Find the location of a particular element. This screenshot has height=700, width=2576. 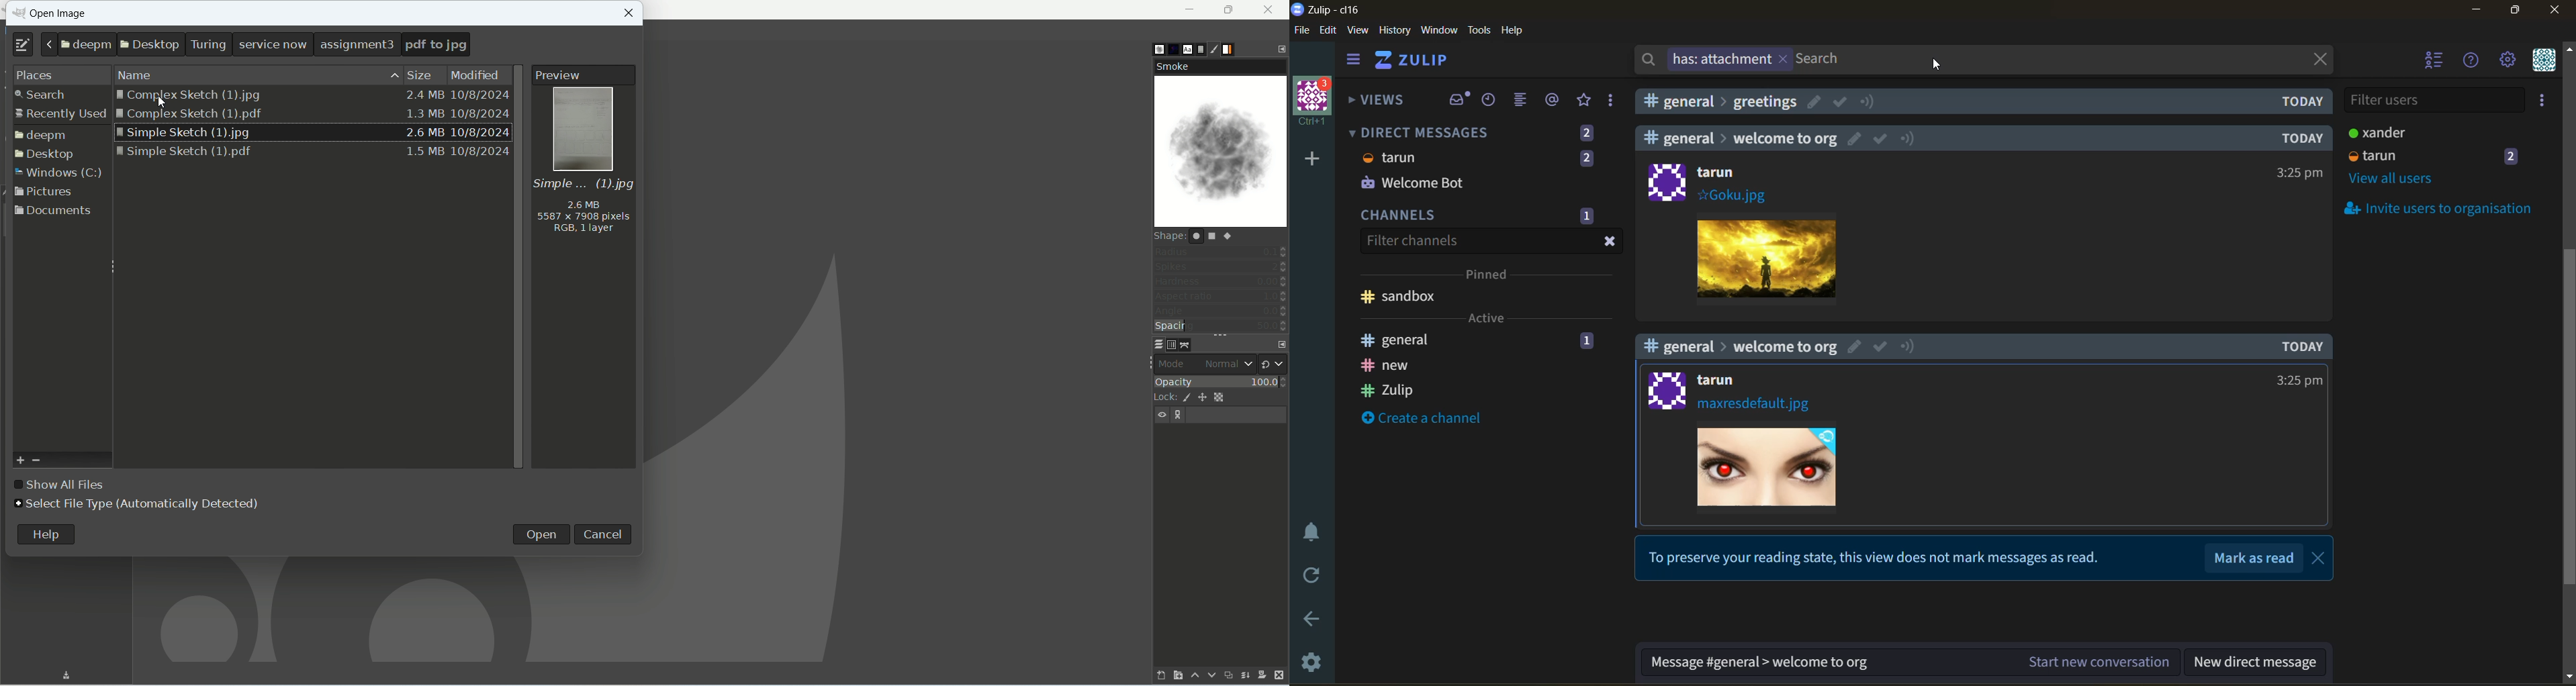

1 is located at coordinates (1586, 216).